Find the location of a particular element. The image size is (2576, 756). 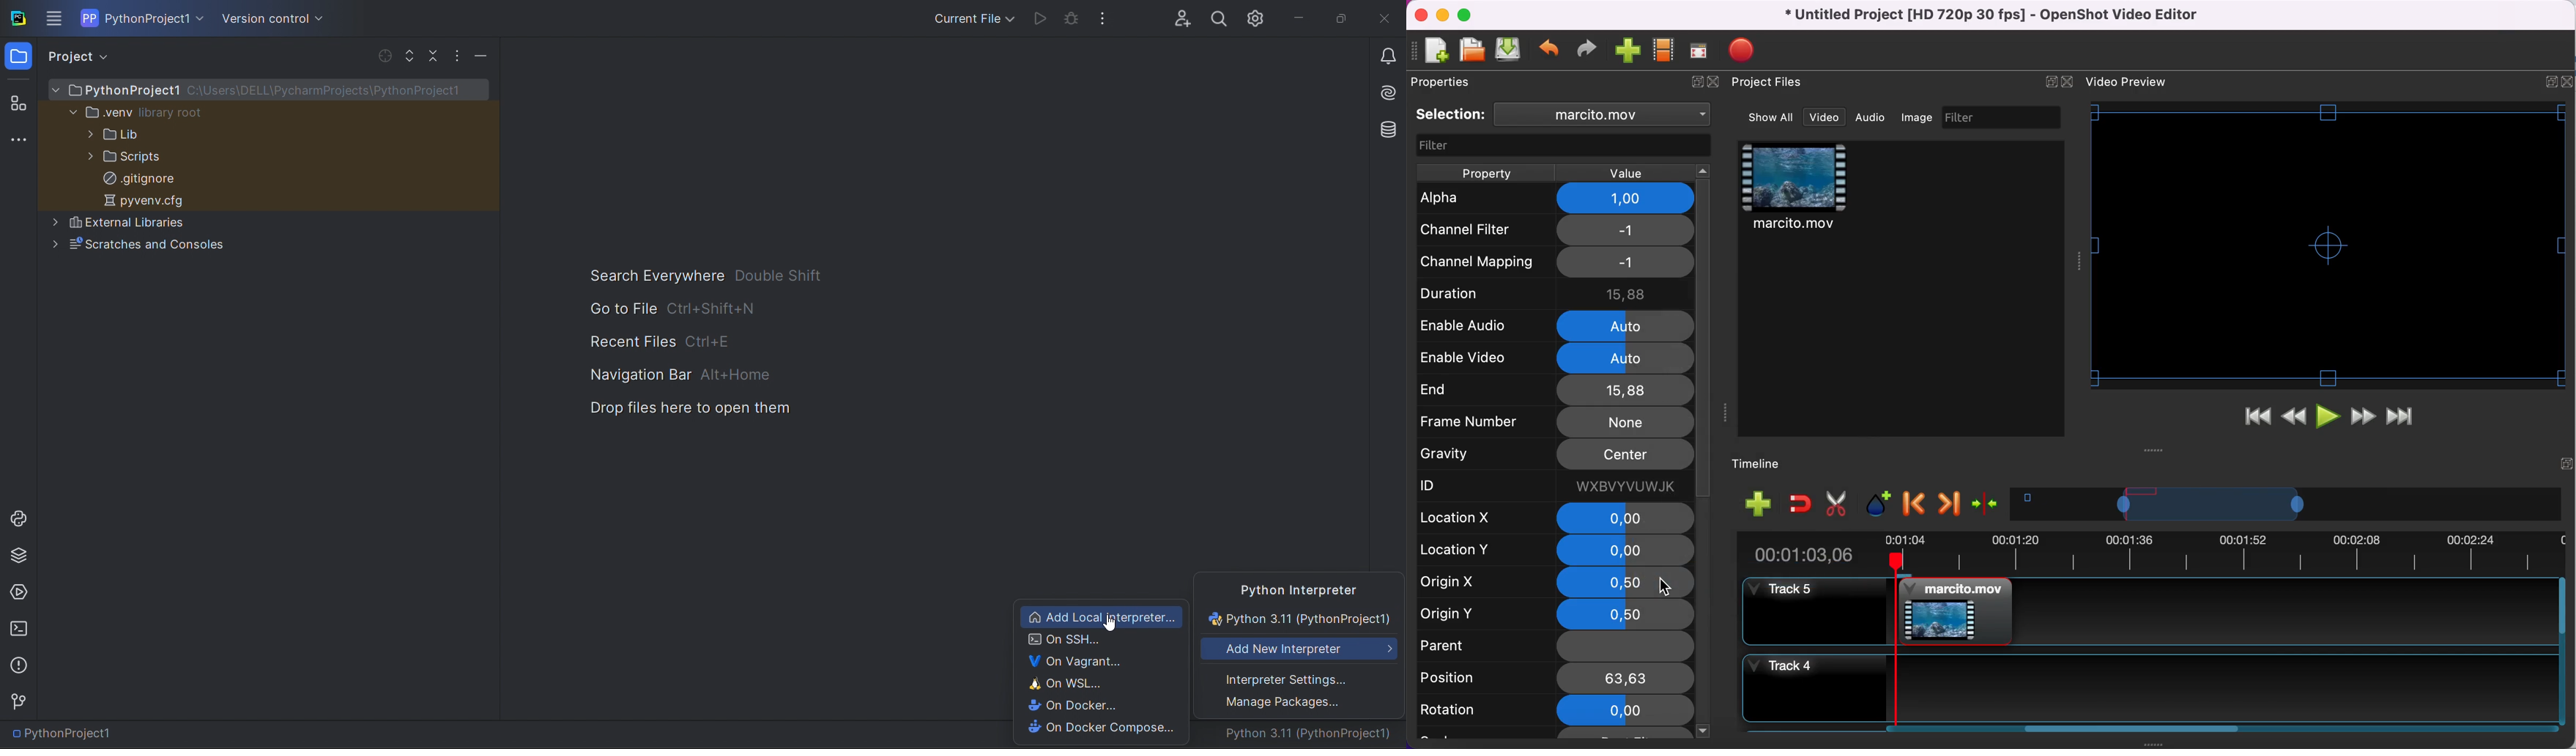

title is located at coordinates (1995, 15).